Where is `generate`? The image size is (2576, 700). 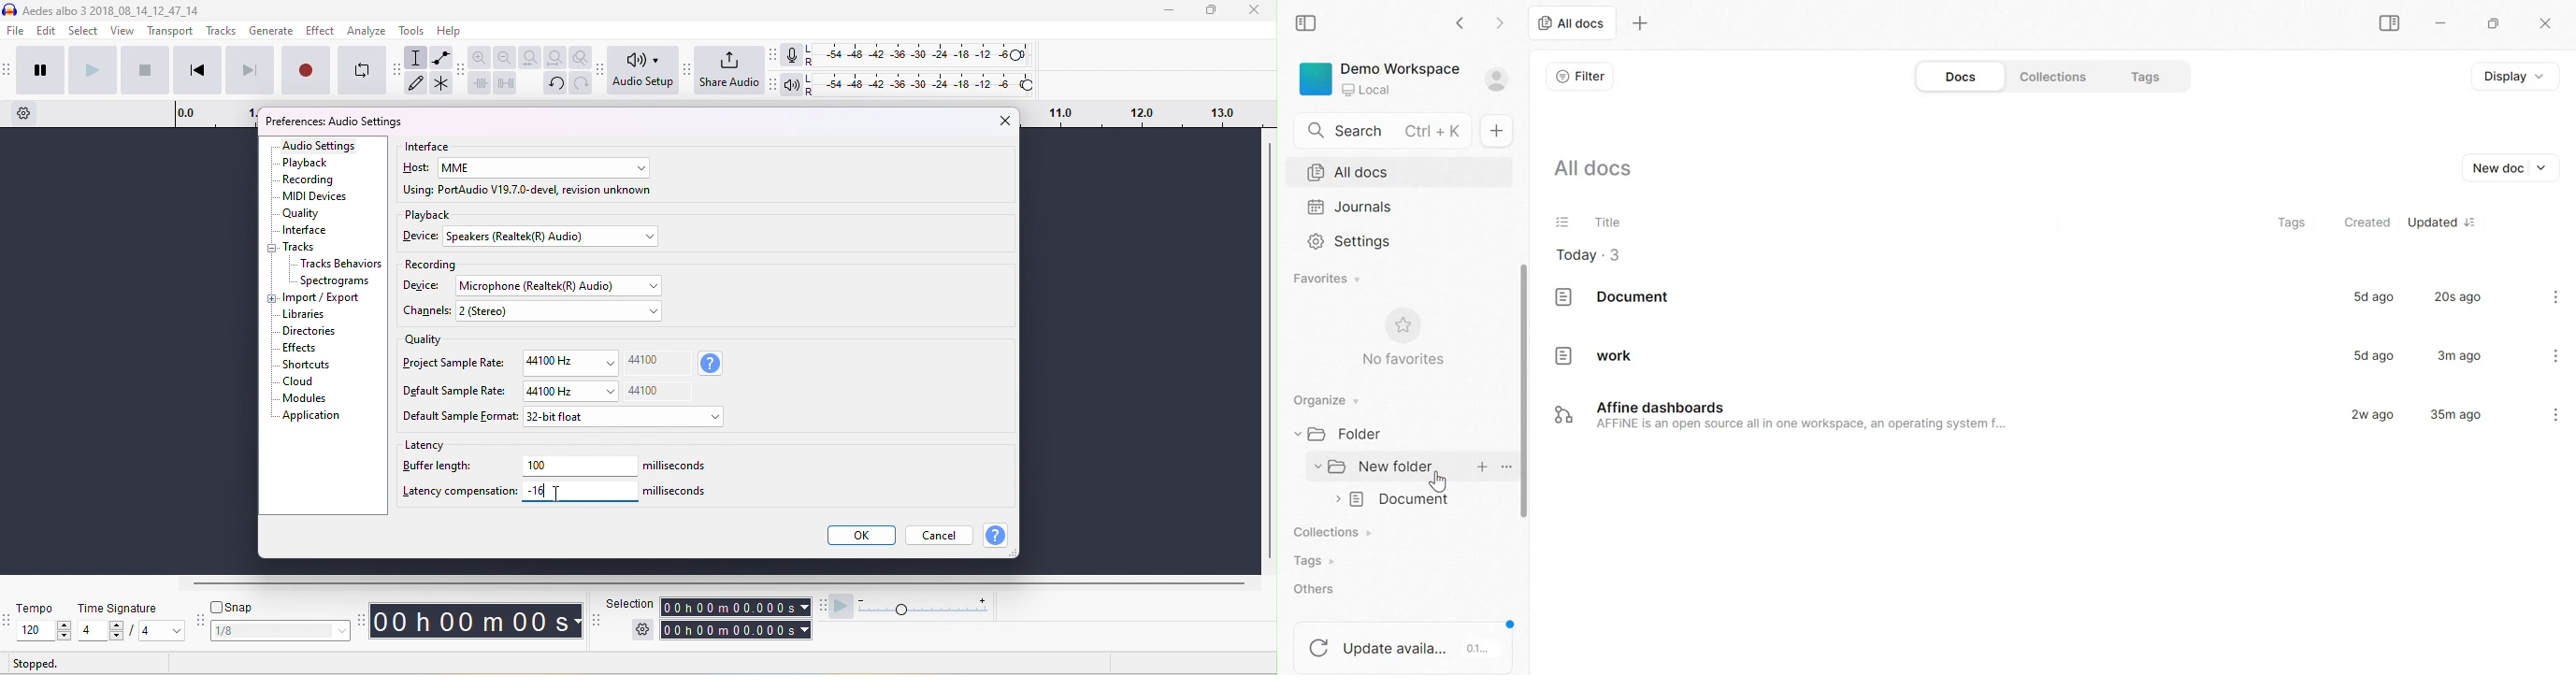 generate is located at coordinates (272, 32).